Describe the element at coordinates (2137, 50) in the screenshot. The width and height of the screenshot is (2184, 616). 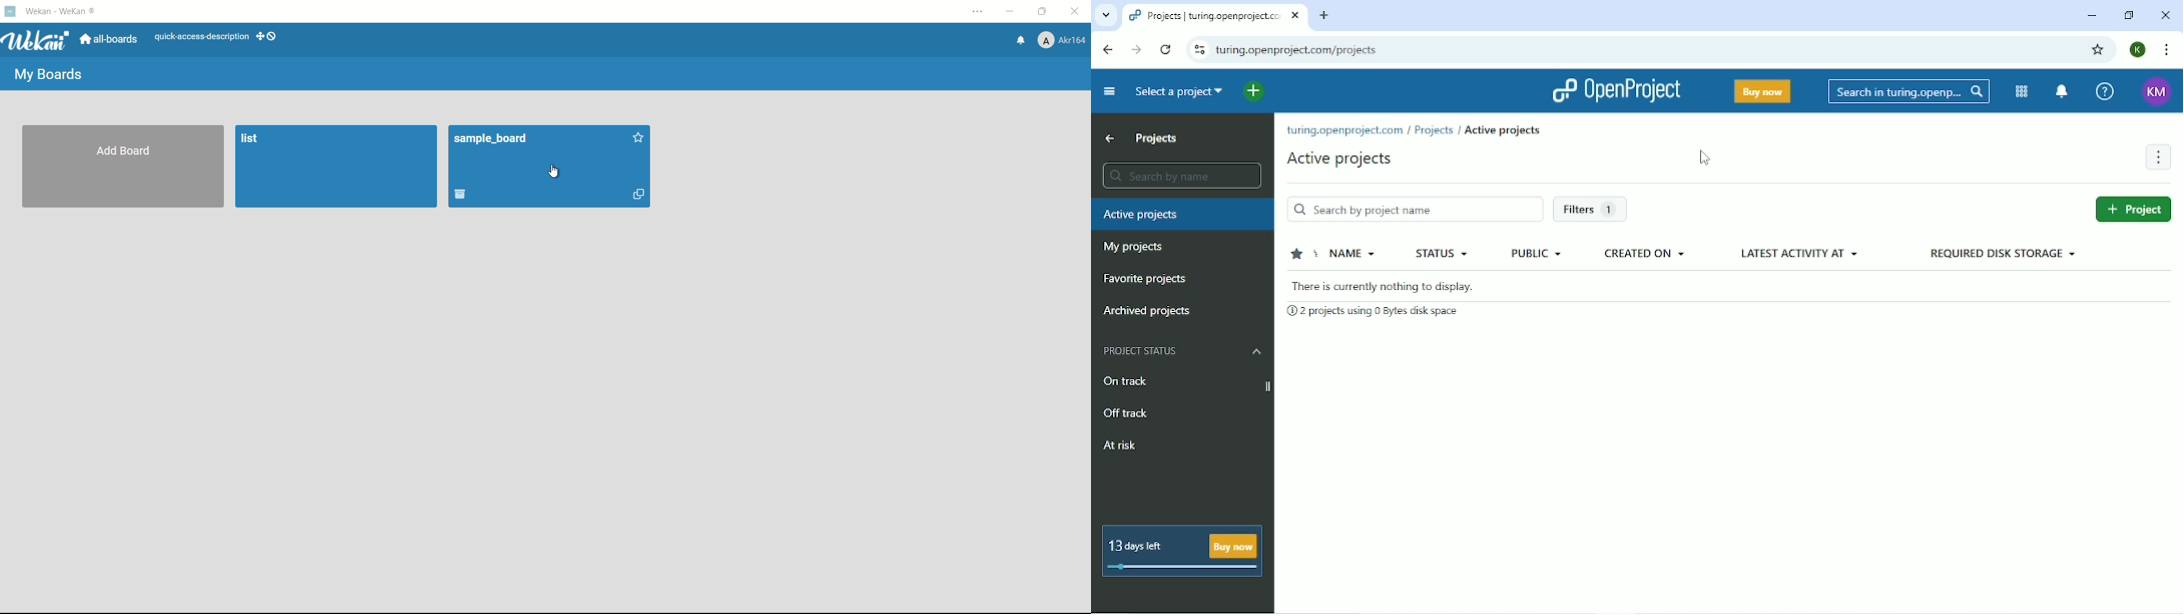
I see `Account` at that location.